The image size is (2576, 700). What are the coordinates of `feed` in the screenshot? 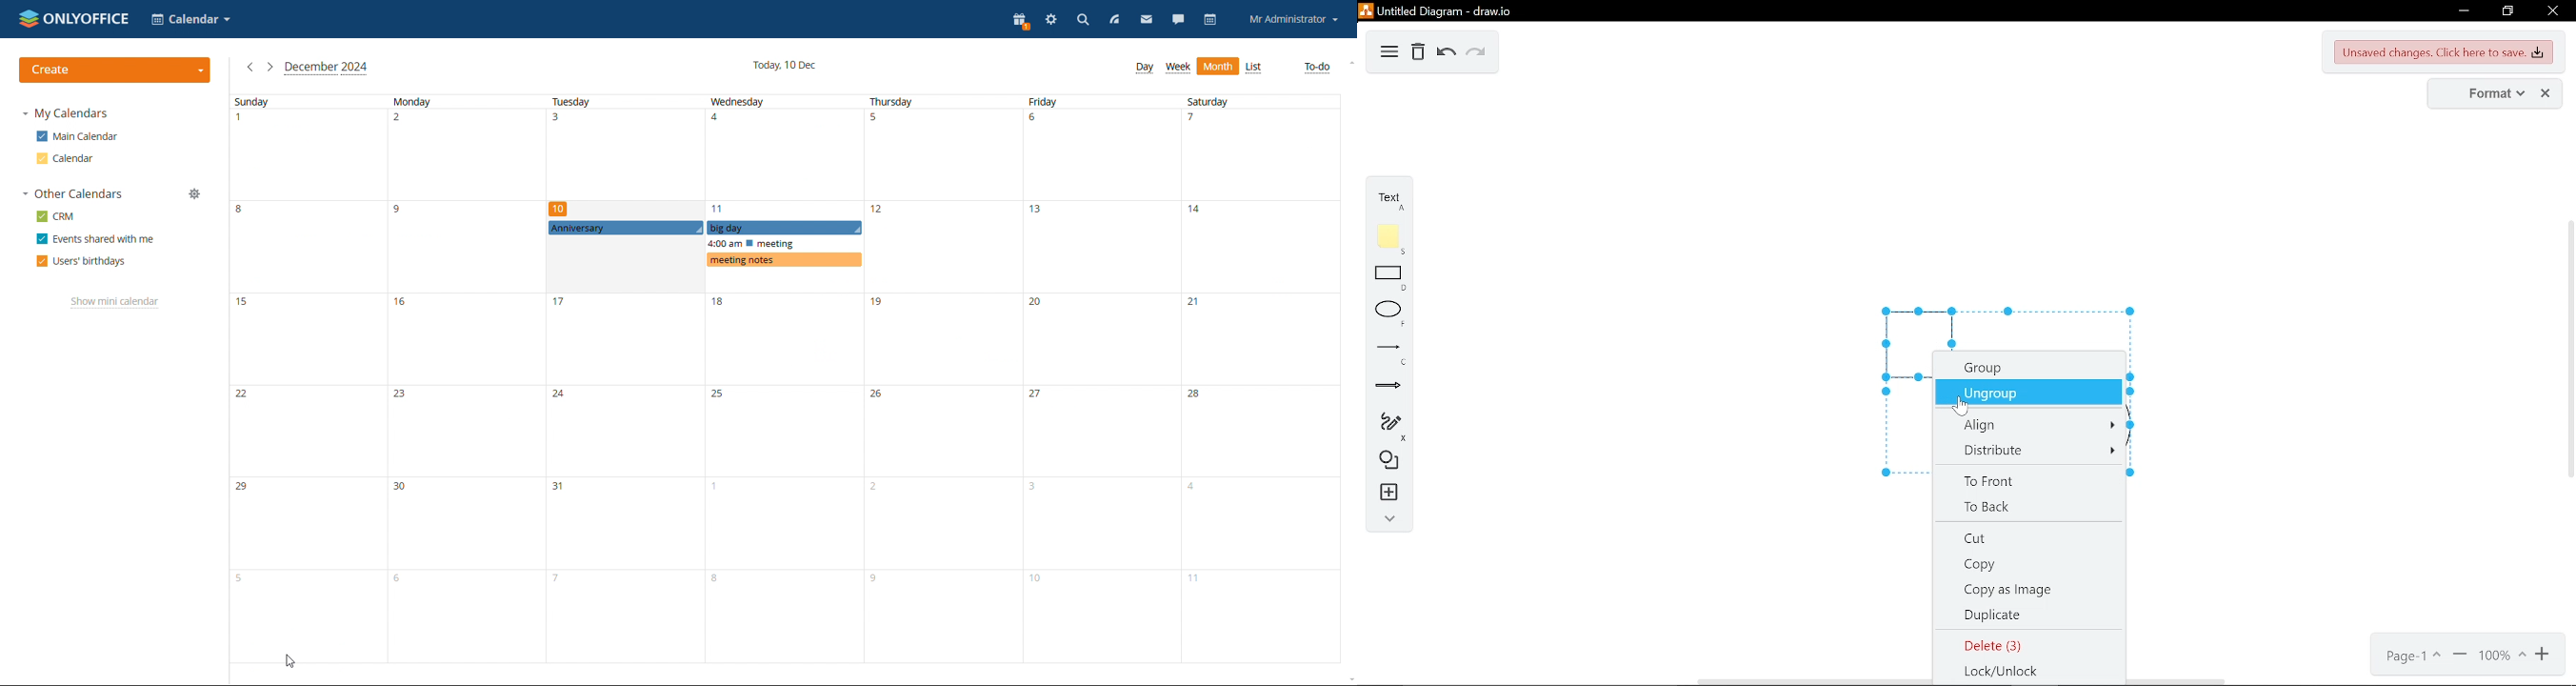 It's located at (1114, 21).